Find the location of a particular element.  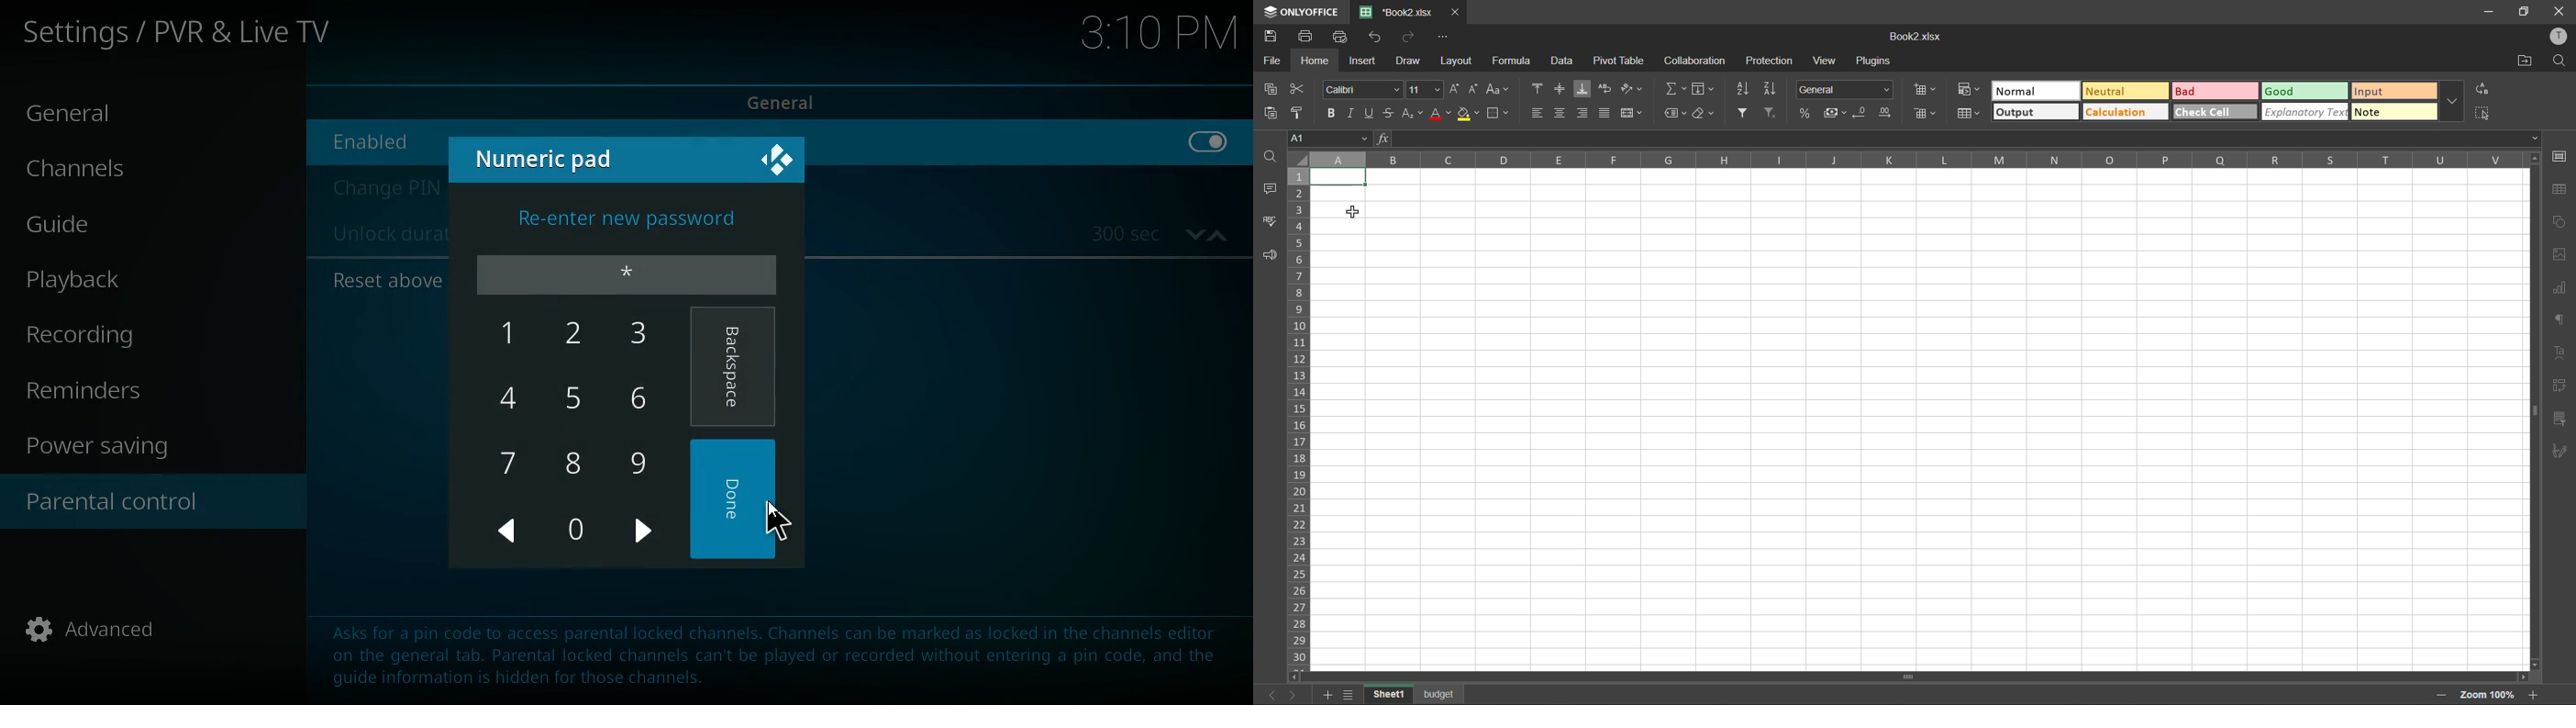

kodi logo is located at coordinates (779, 162).